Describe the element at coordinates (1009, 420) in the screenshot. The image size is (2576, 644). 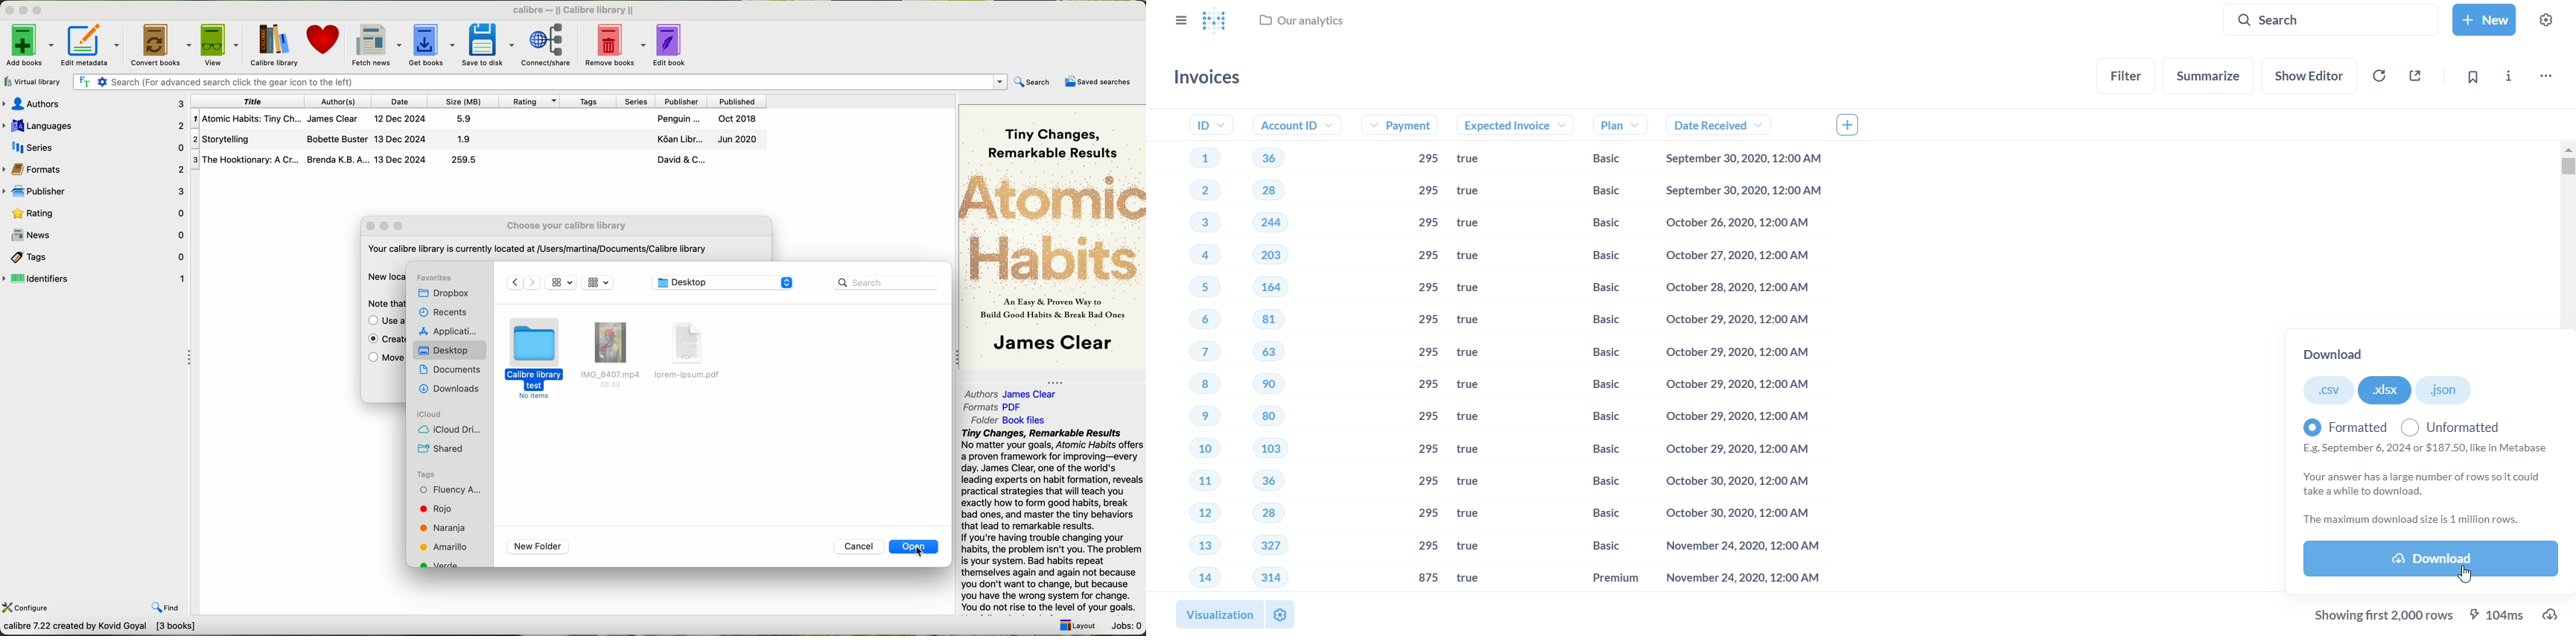
I see `folder: Book Files` at that location.